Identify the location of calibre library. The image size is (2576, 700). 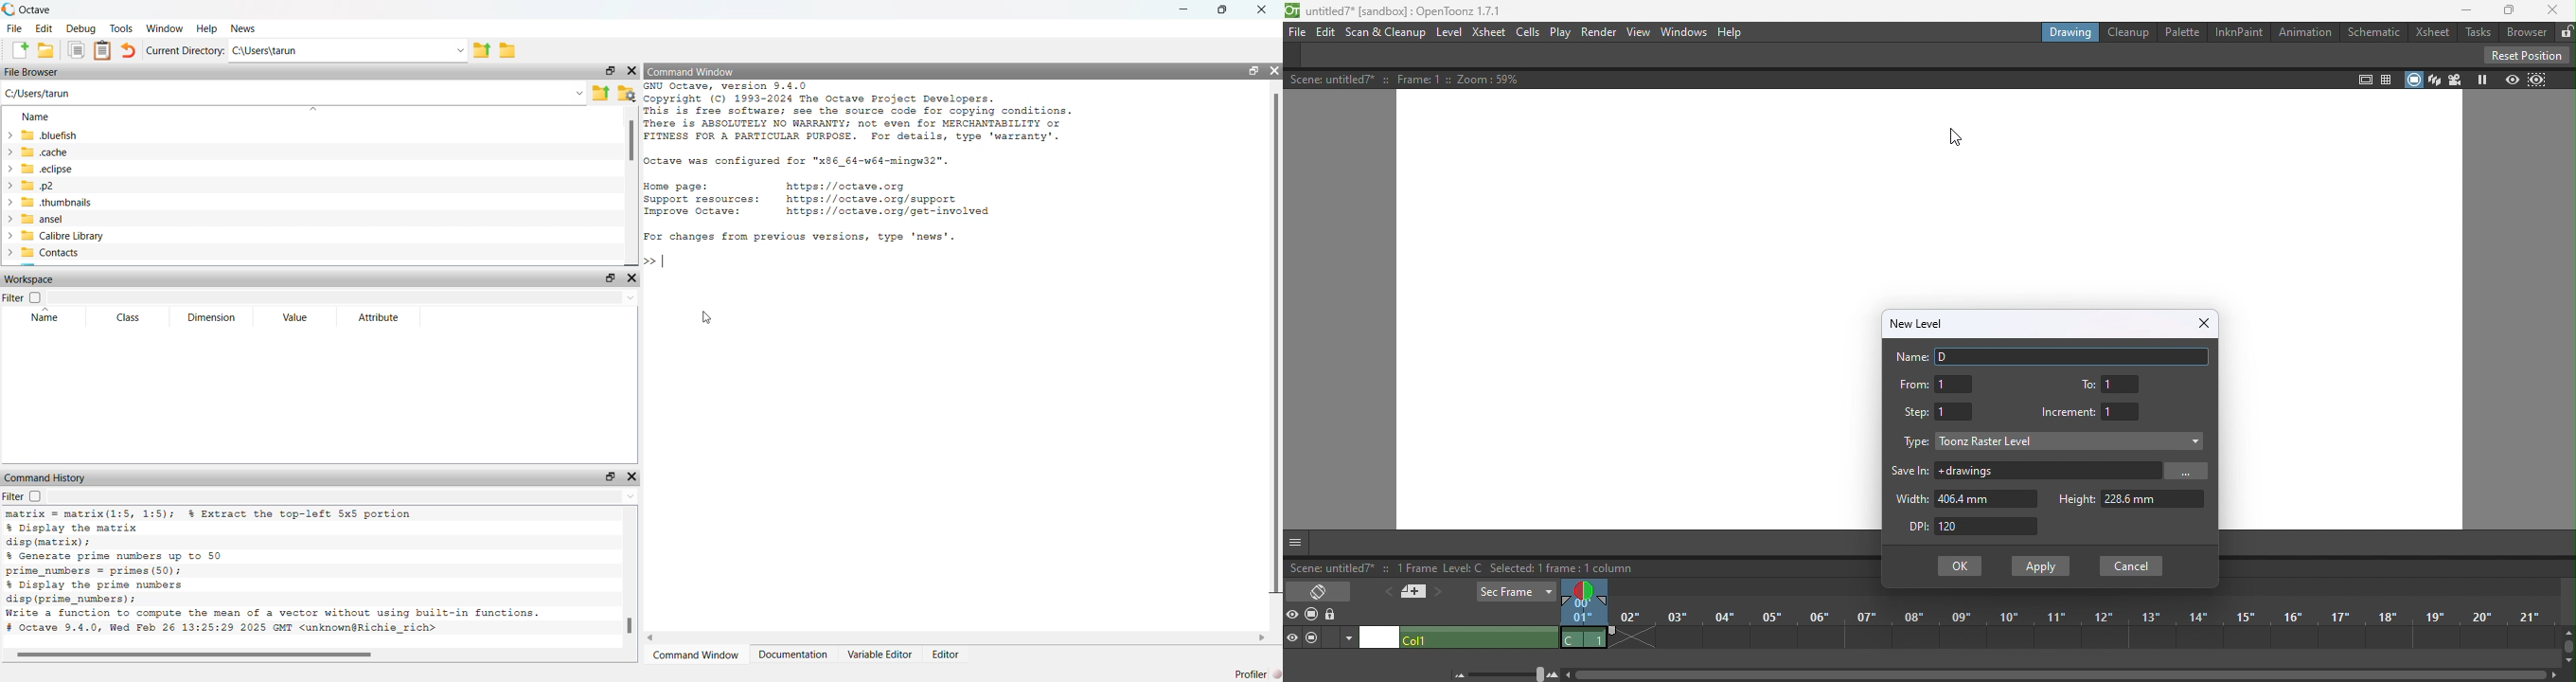
(63, 236).